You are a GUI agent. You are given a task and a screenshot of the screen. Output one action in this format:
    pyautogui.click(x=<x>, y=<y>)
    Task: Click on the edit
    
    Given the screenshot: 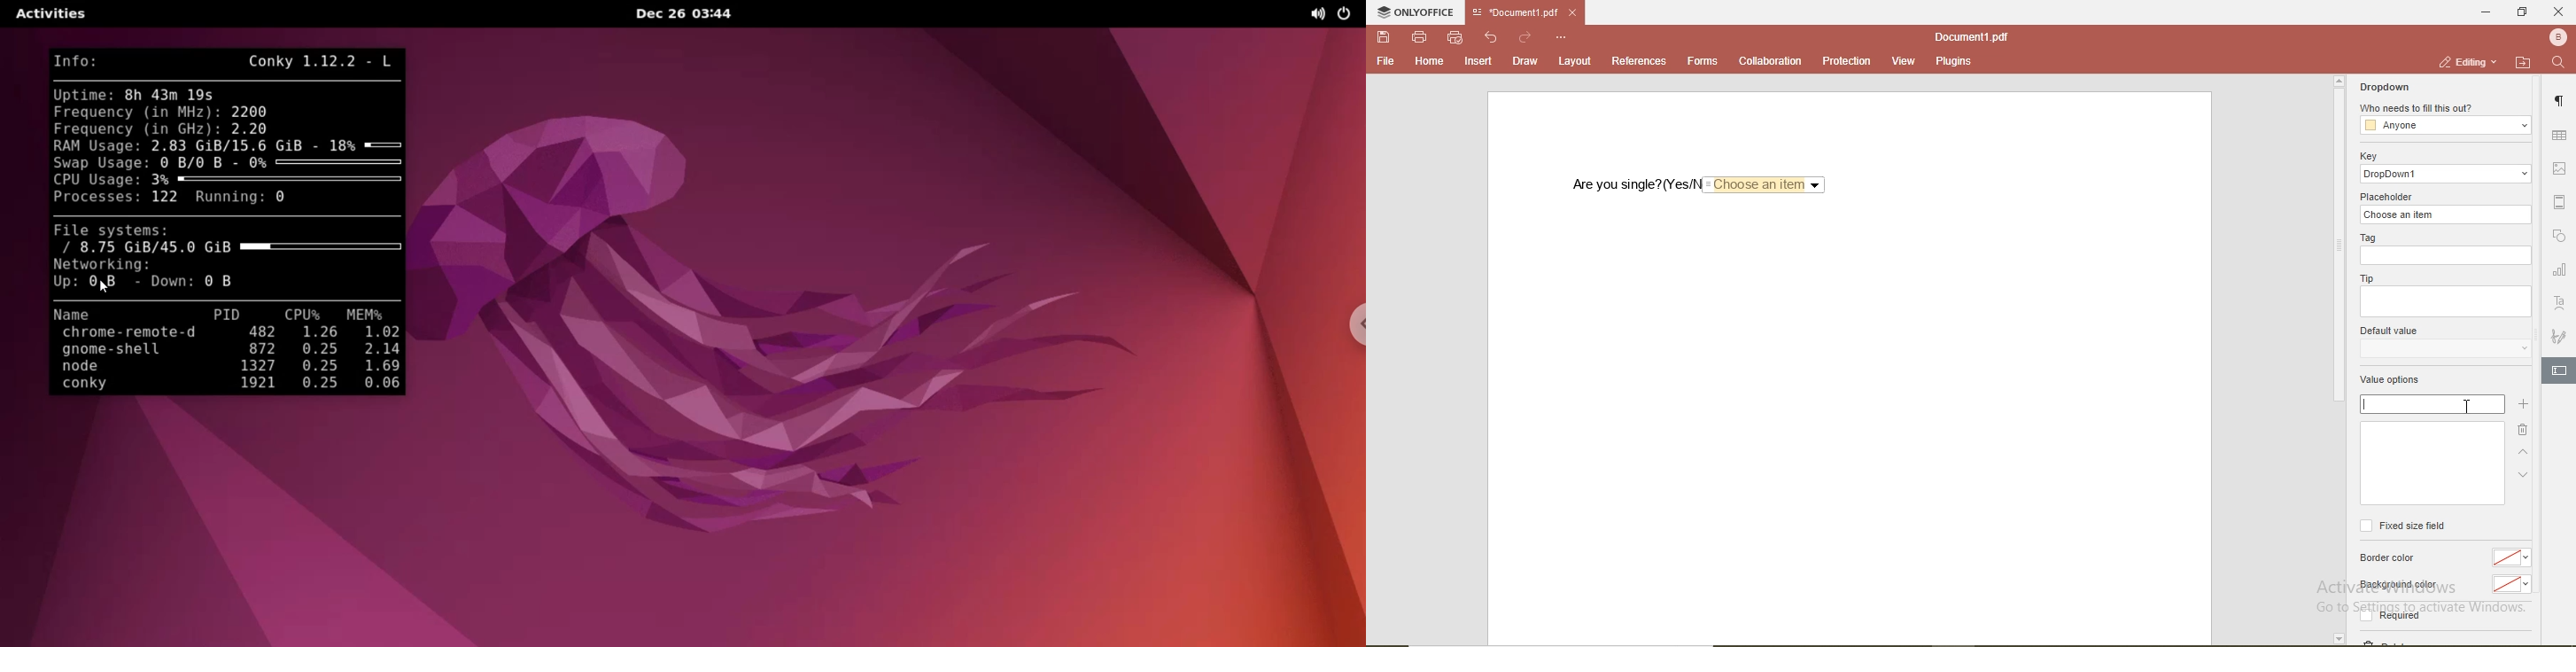 What is the action you would take?
    pyautogui.click(x=2558, y=370)
    